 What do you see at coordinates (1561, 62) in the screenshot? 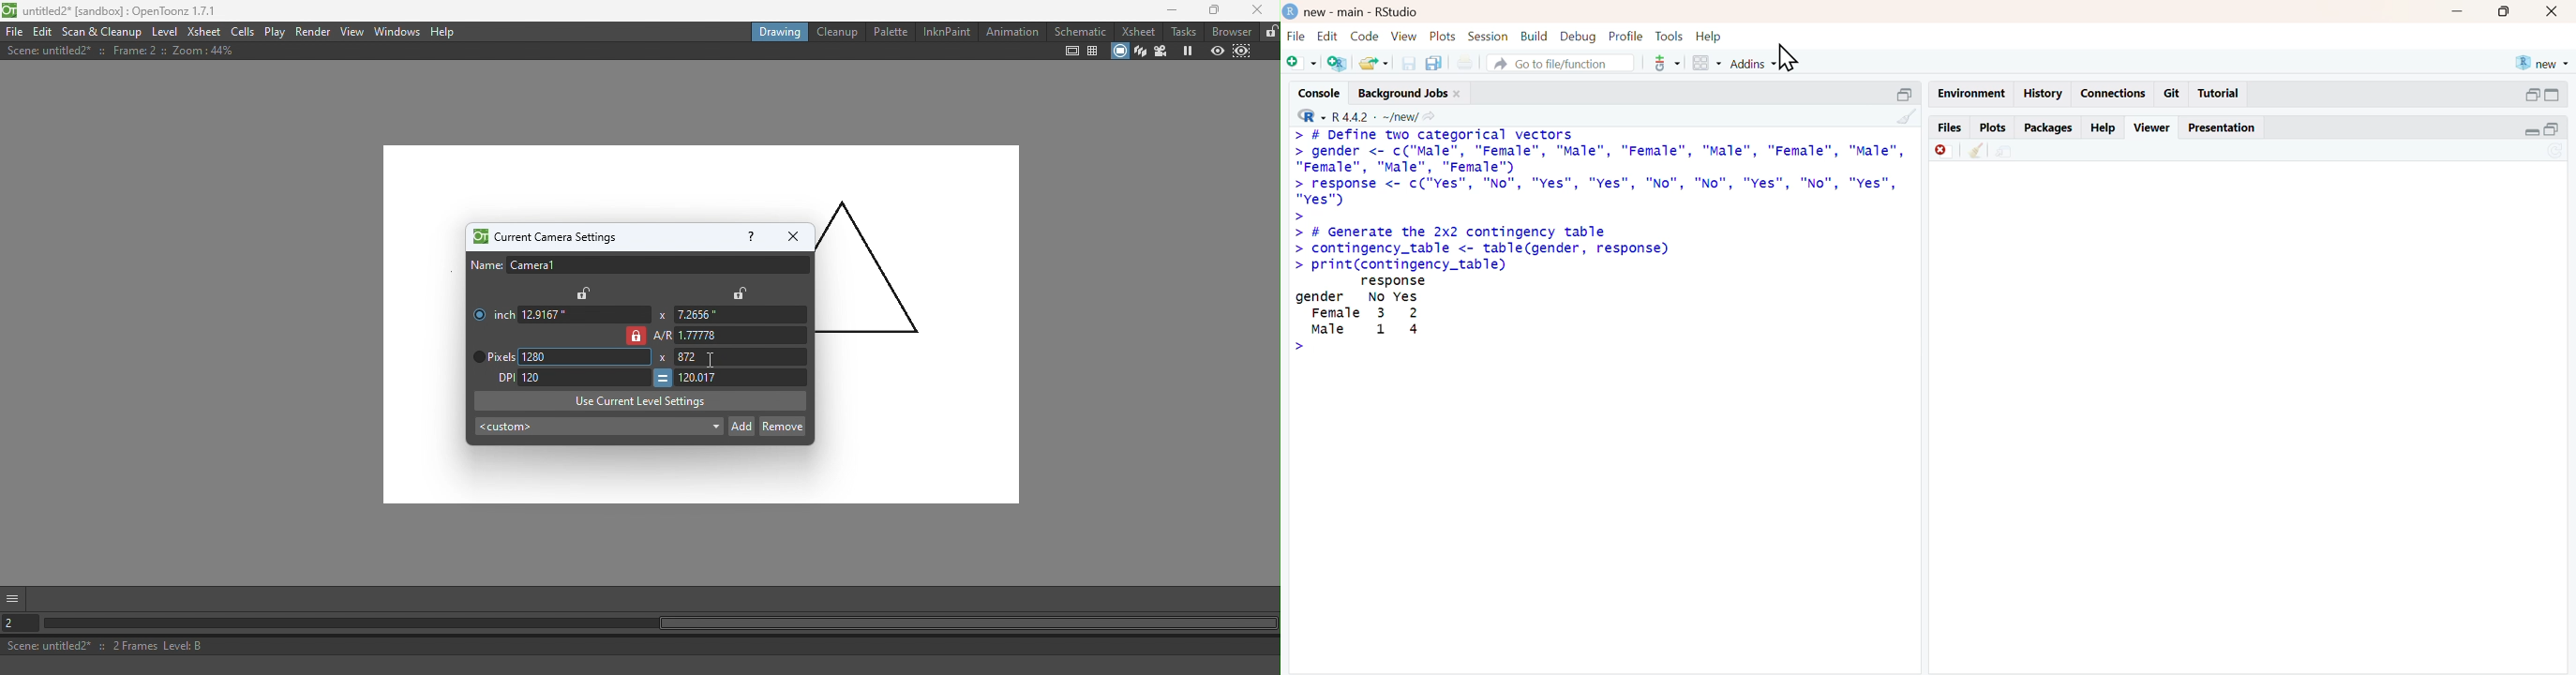
I see `go to file/function` at bounding box center [1561, 62].